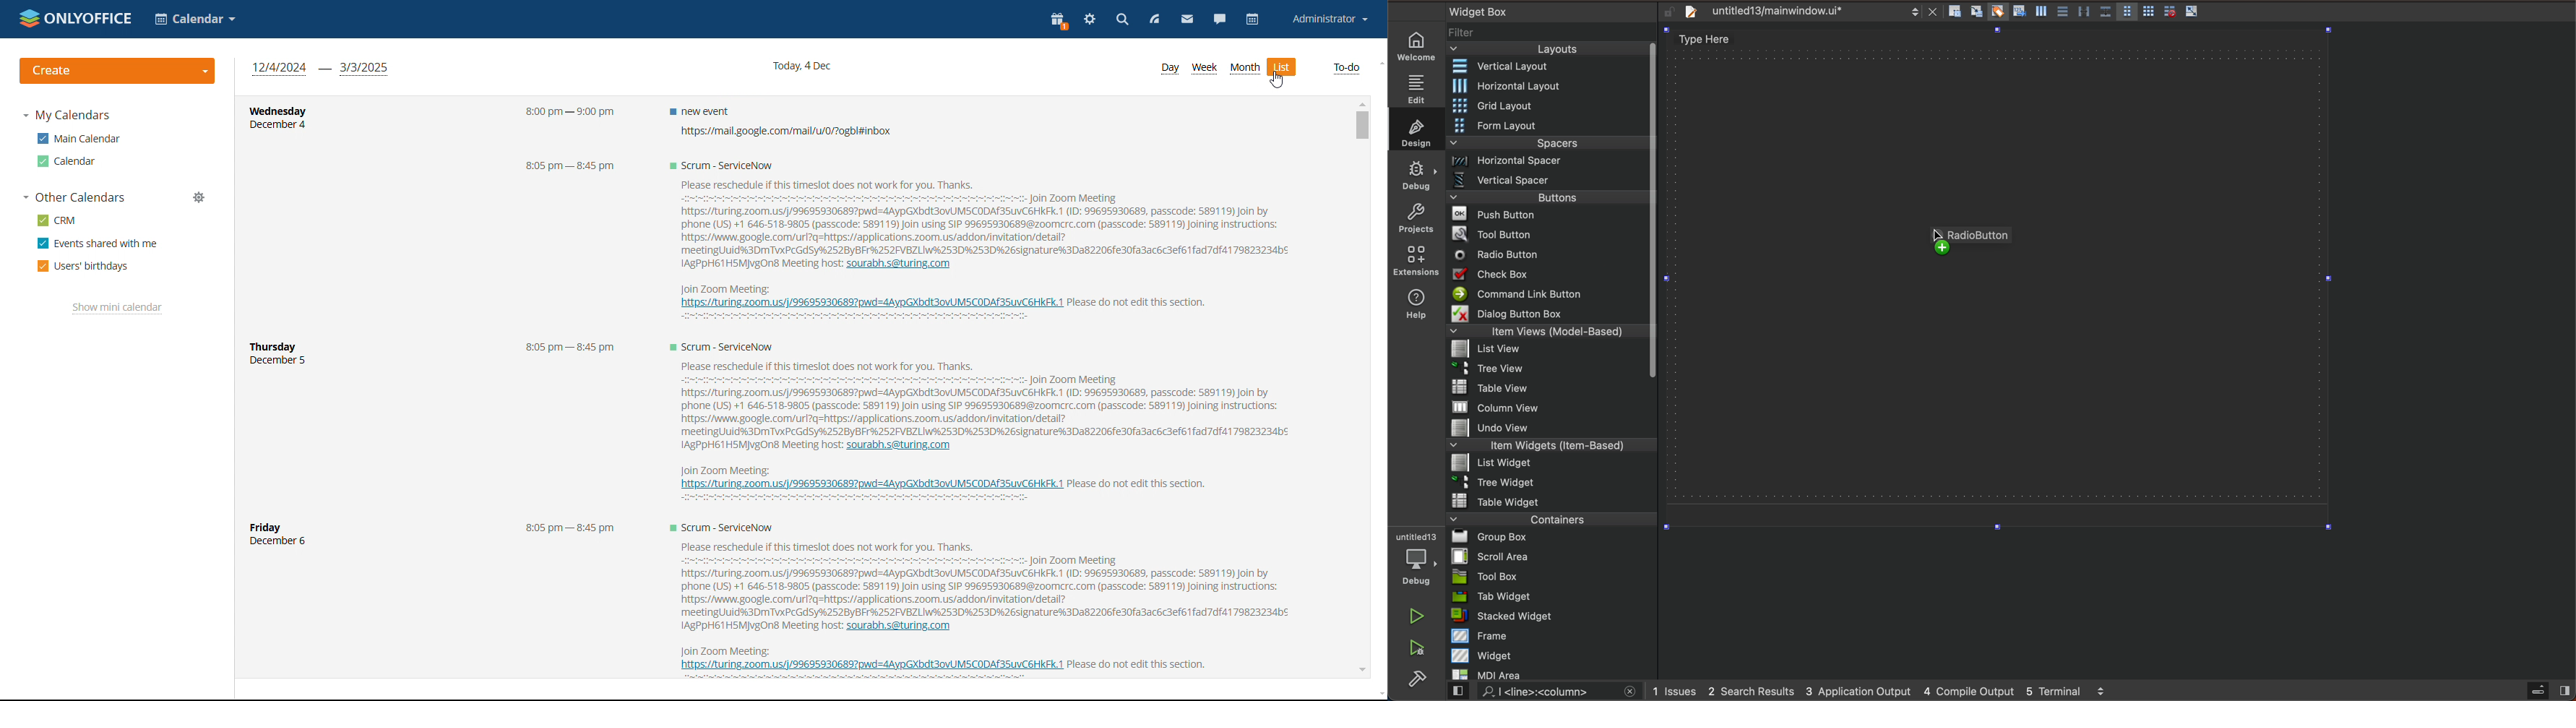 This screenshot has height=728, width=2576. What do you see at coordinates (855, 318) in the screenshot?
I see `text` at bounding box center [855, 318].